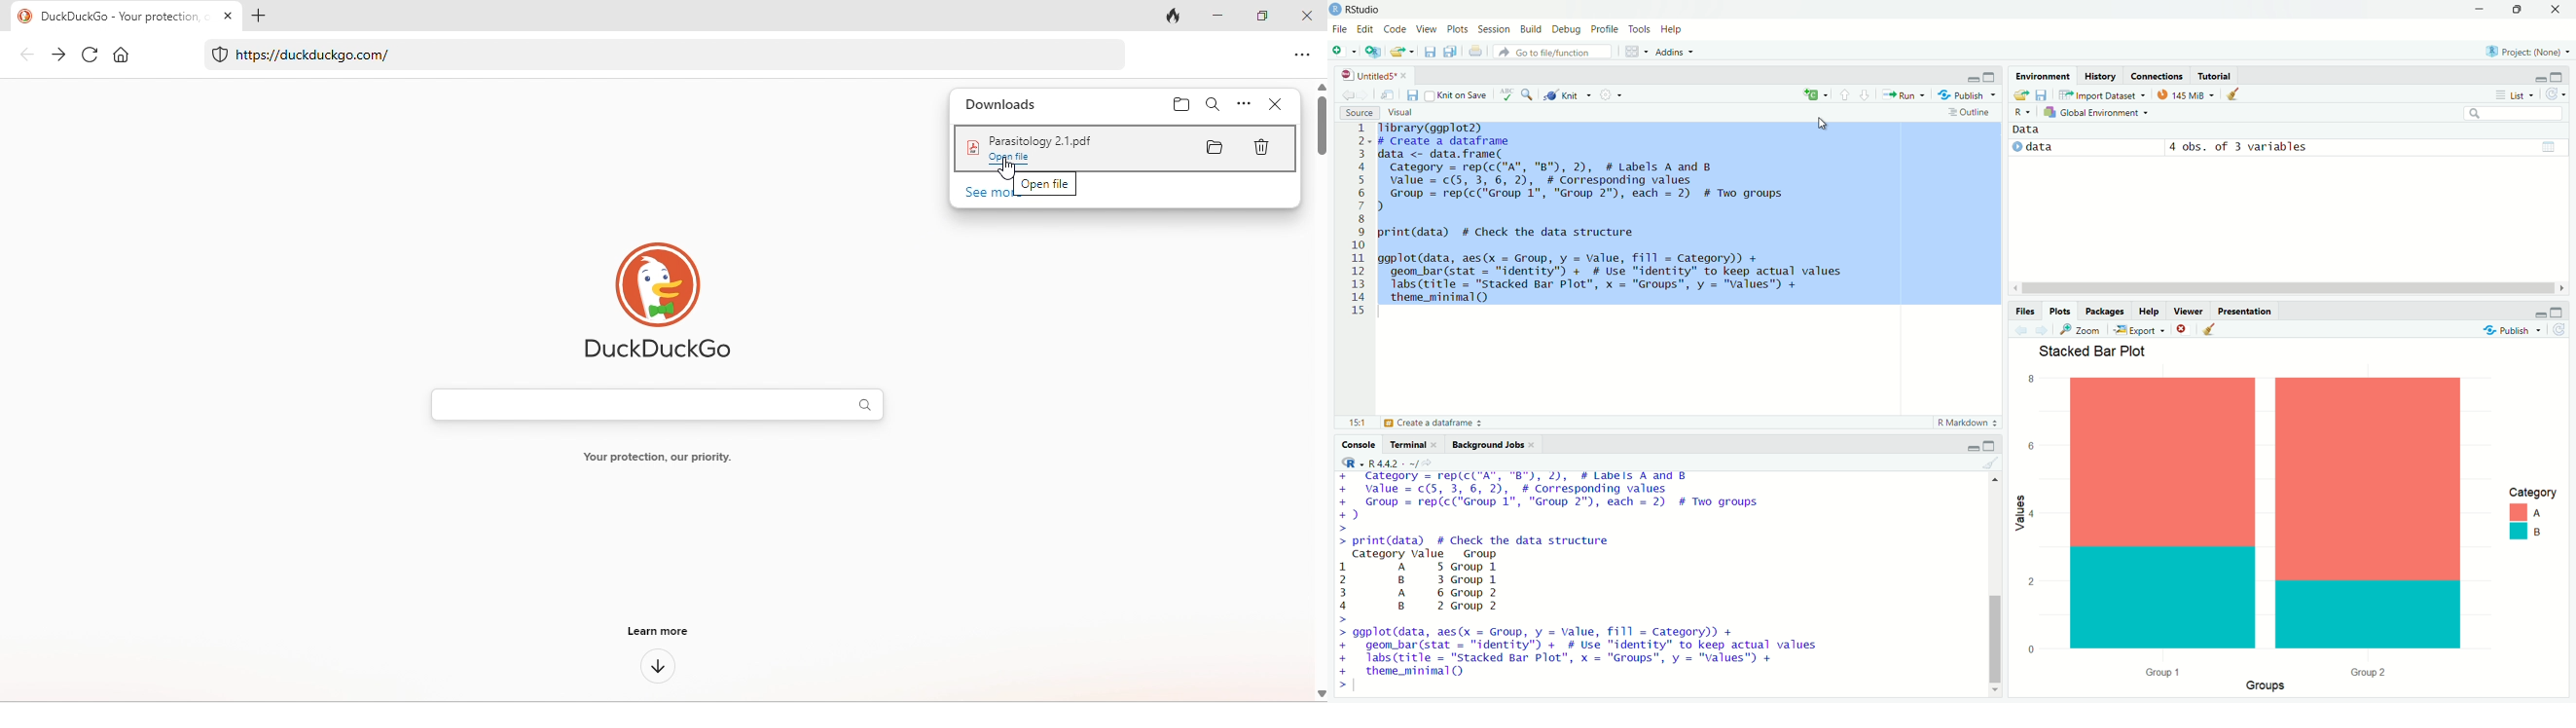  I want to click on Packages, so click(2103, 309).